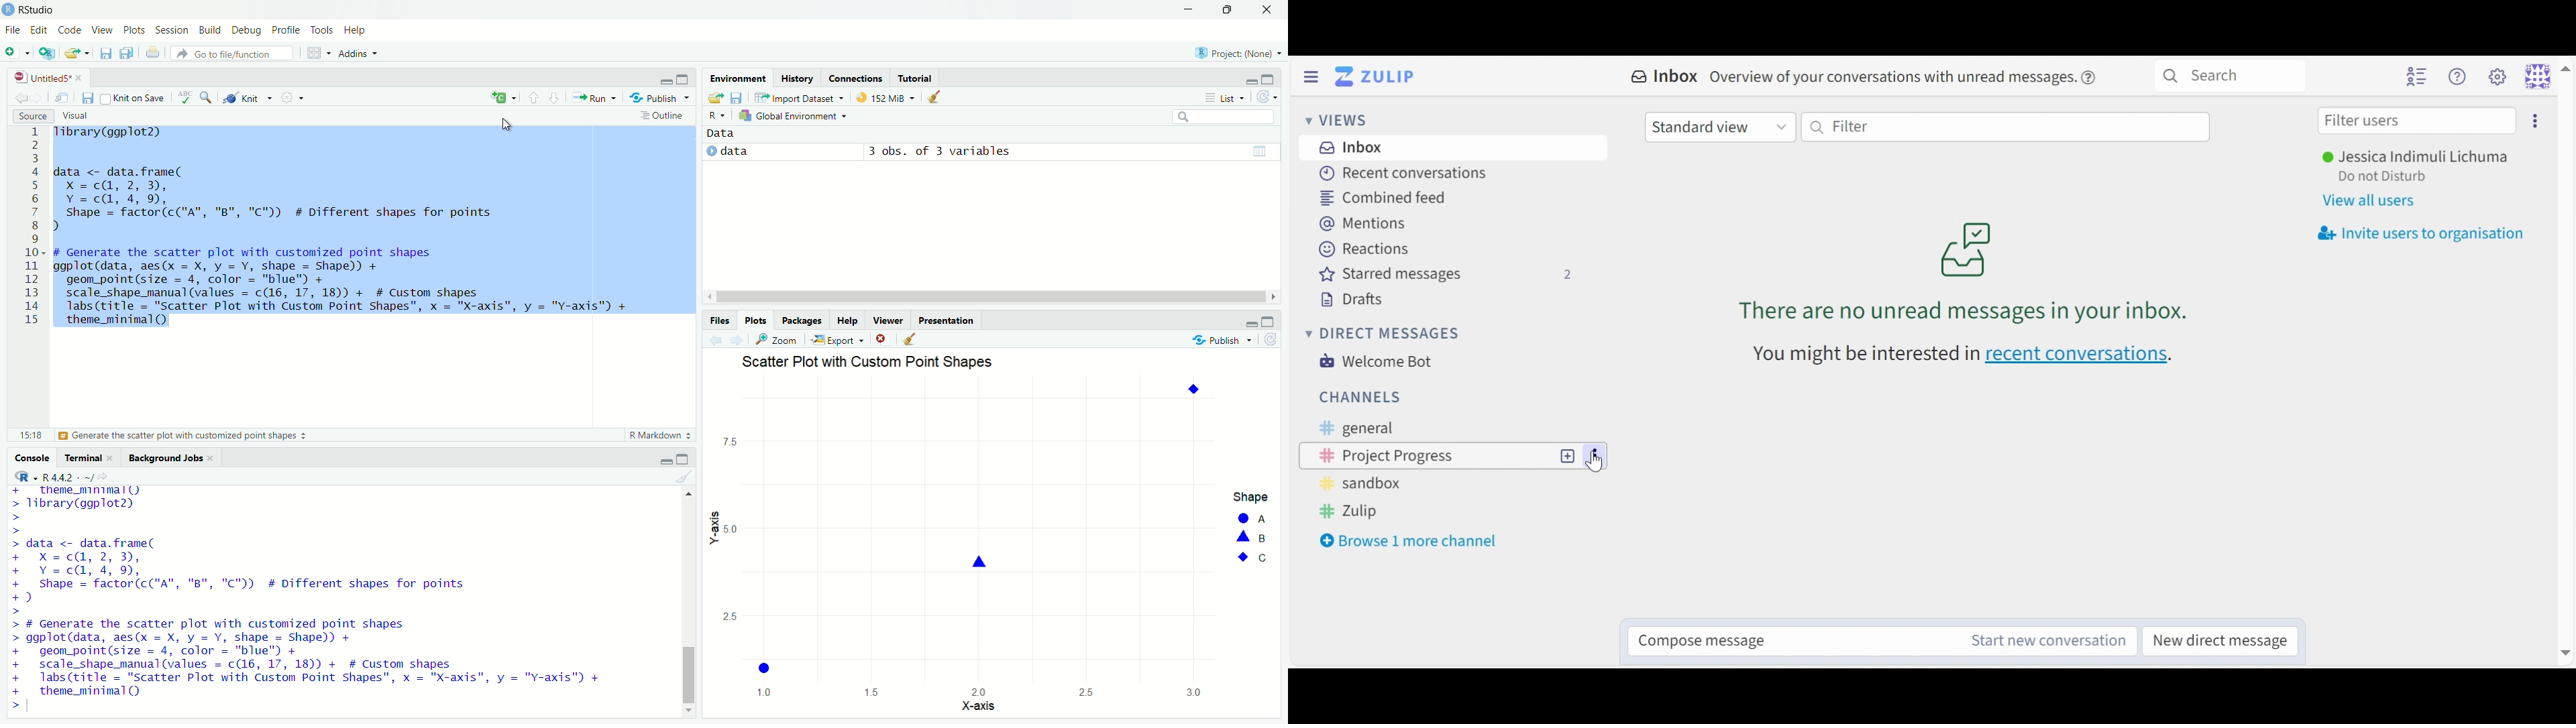  What do you see at coordinates (1444, 277) in the screenshot?
I see `Starred messages` at bounding box center [1444, 277].